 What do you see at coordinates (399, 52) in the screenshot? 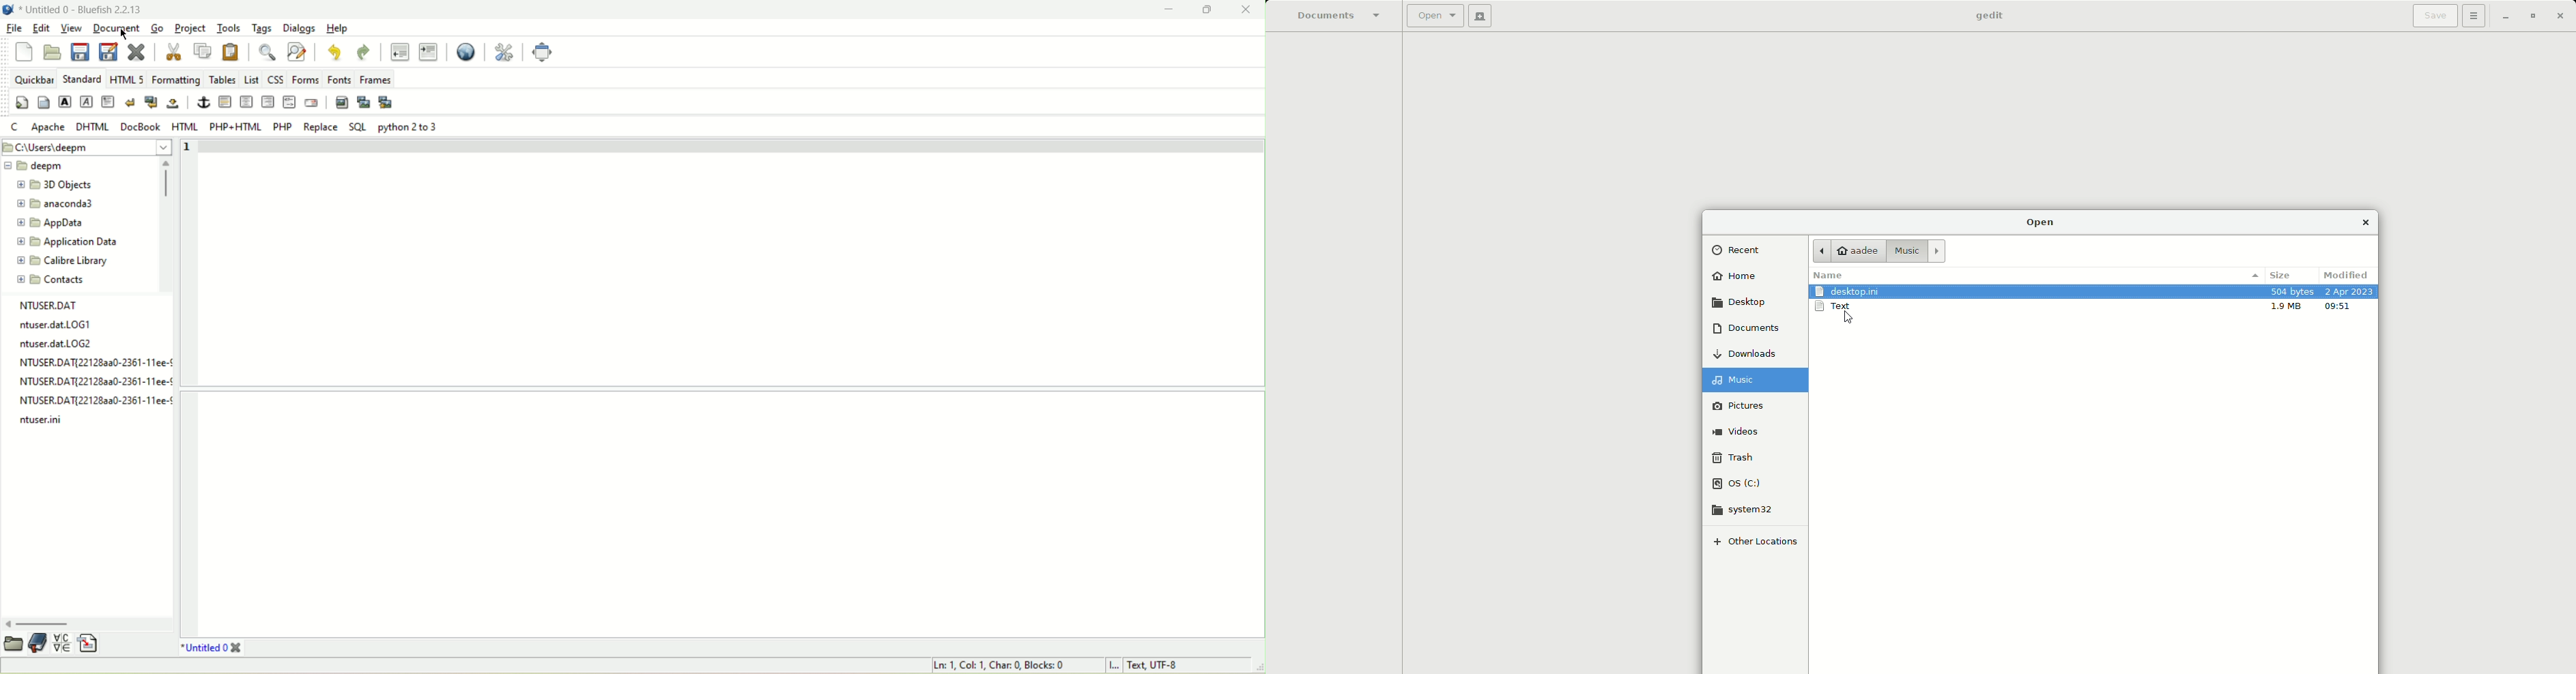
I see `unindent` at bounding box center [399, 52].